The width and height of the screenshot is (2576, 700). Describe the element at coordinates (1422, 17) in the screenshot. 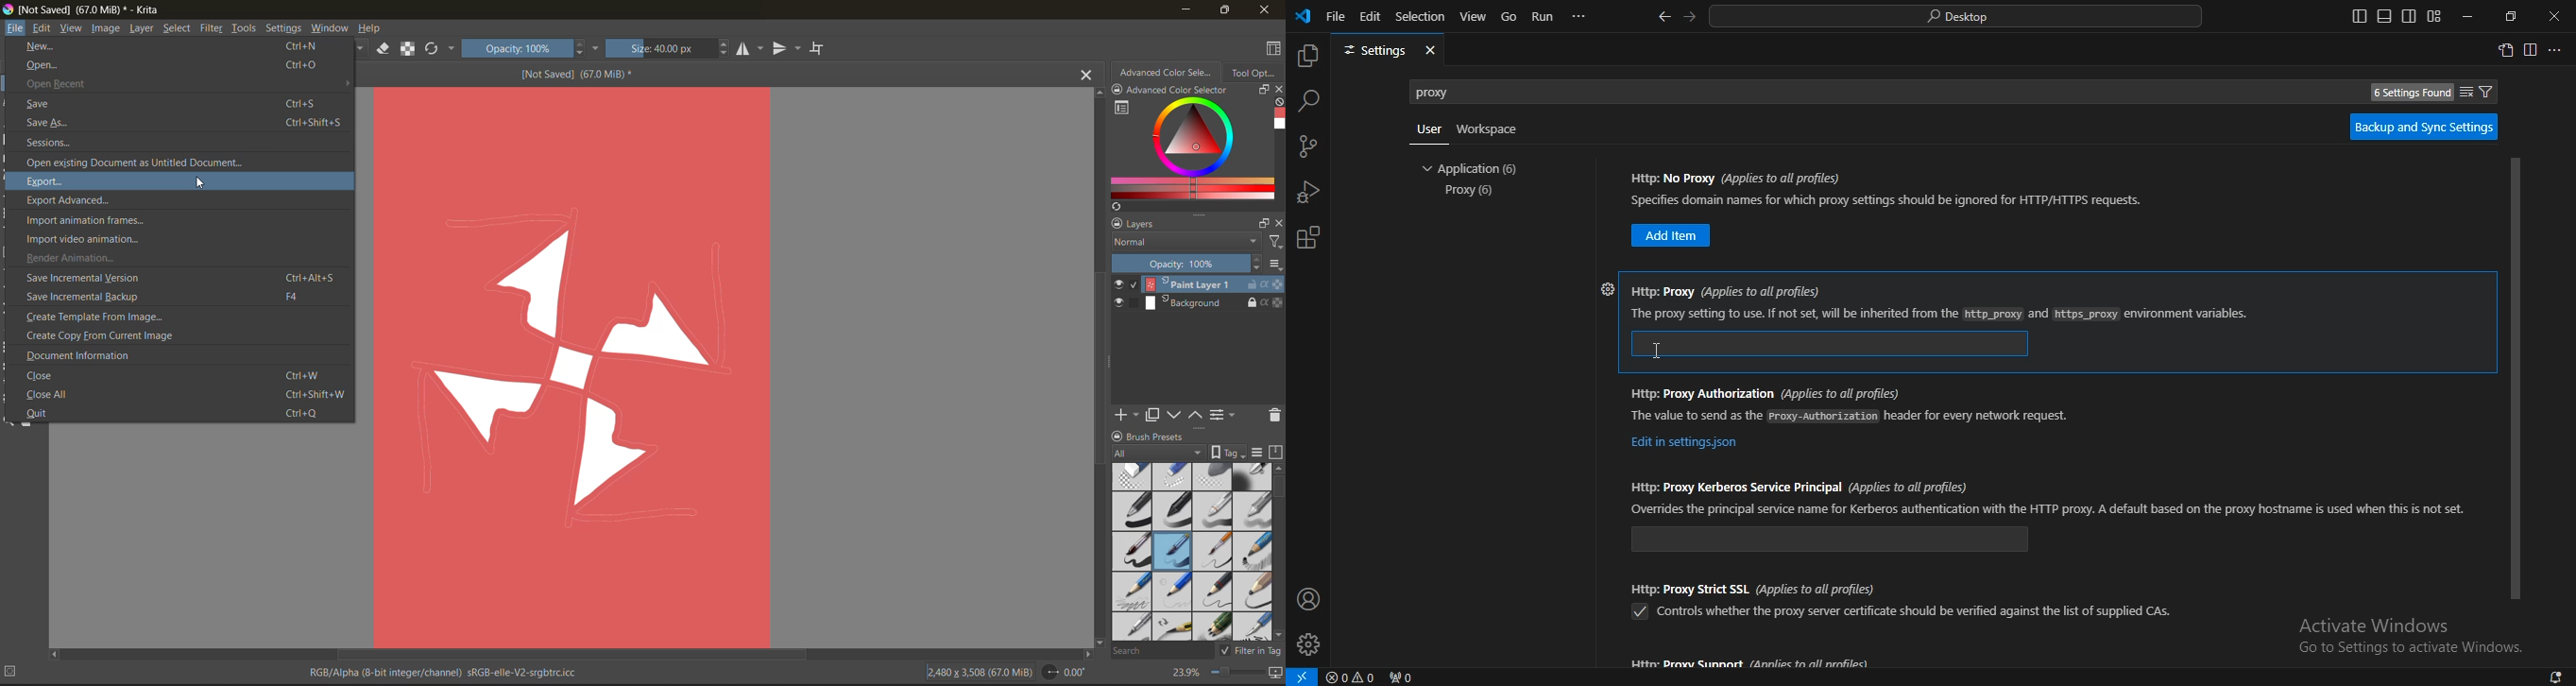

I see `selection` at that location.